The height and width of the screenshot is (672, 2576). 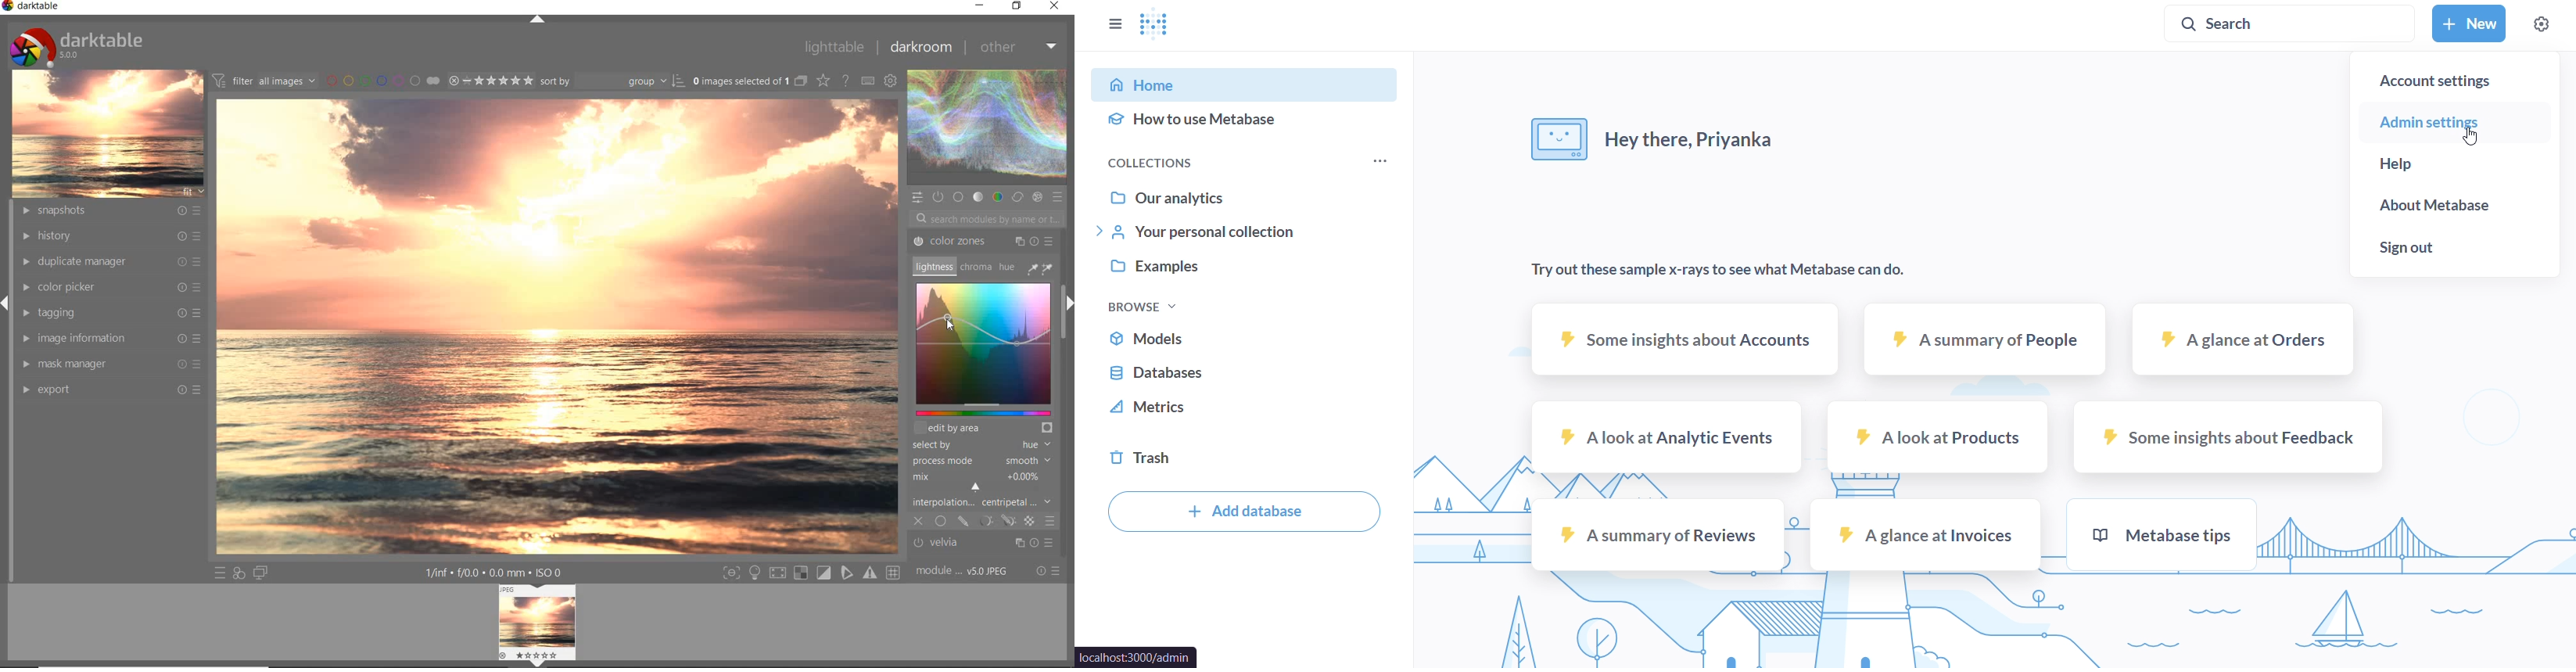 What do you see at coordinates (2540, 26) in the screenshot?
I see `settings` at bounding box center [2540, 26].